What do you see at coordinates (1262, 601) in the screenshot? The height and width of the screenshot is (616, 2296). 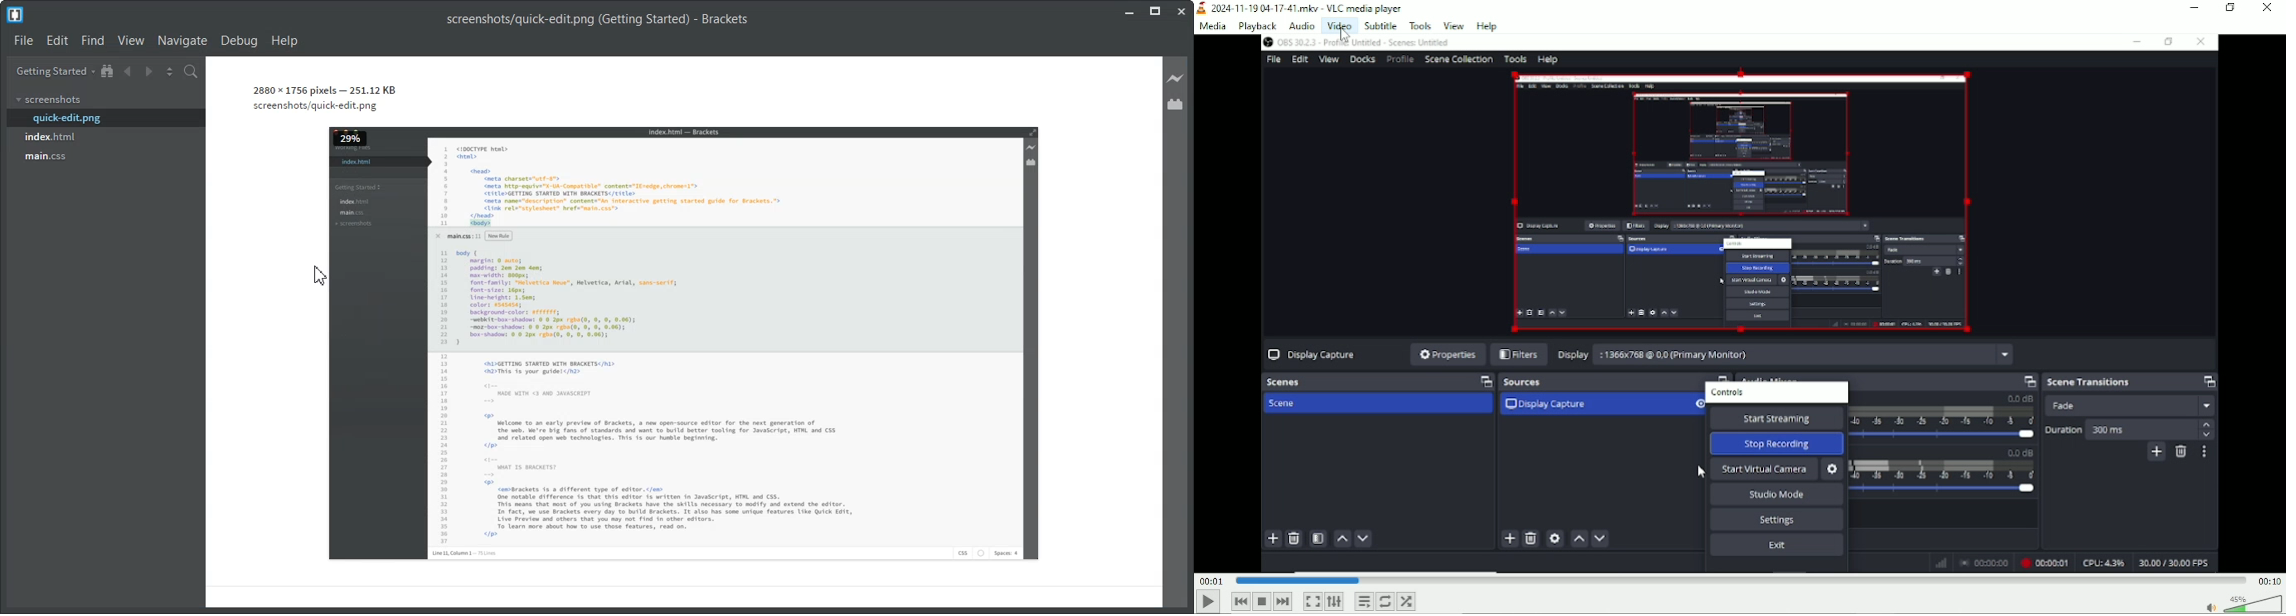 I see `Stop playlist` at bounding box center [1262, 601].